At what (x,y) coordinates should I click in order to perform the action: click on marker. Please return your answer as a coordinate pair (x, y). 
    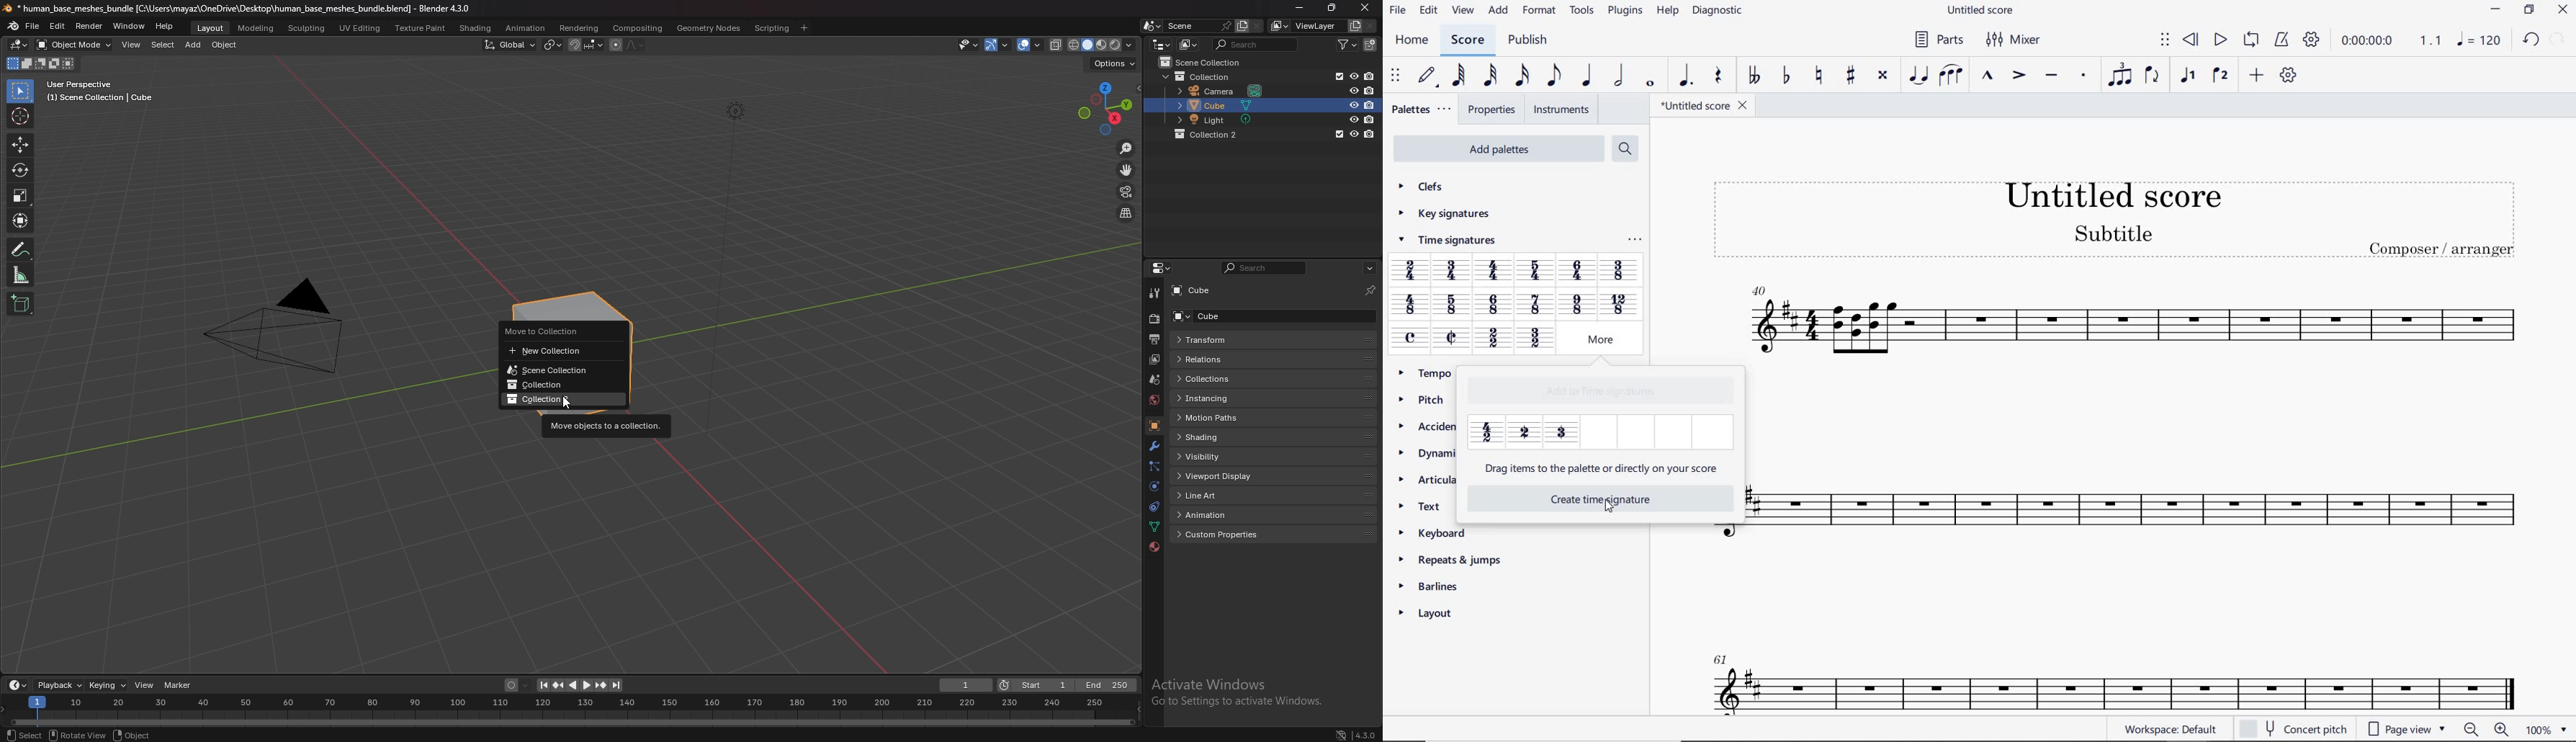
    Looking at the image, I should click on (179, 685).